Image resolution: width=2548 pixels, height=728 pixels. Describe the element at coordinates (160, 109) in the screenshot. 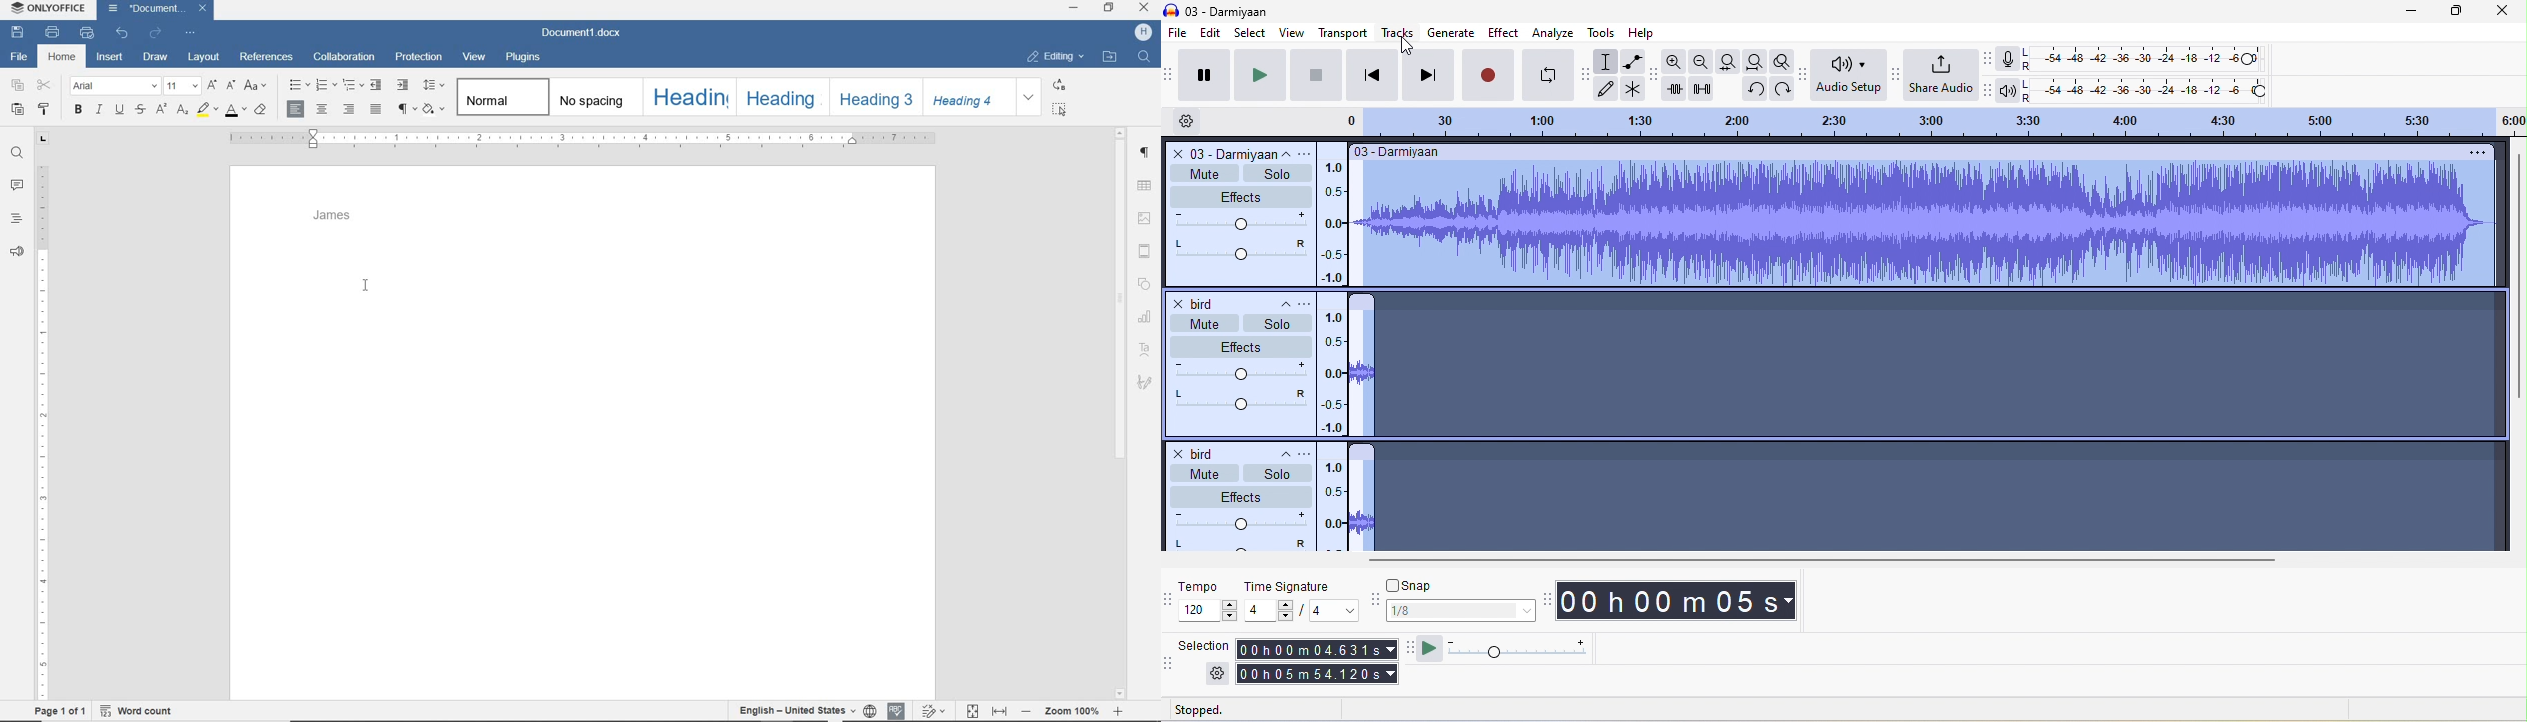

I see `superscript` at that location.